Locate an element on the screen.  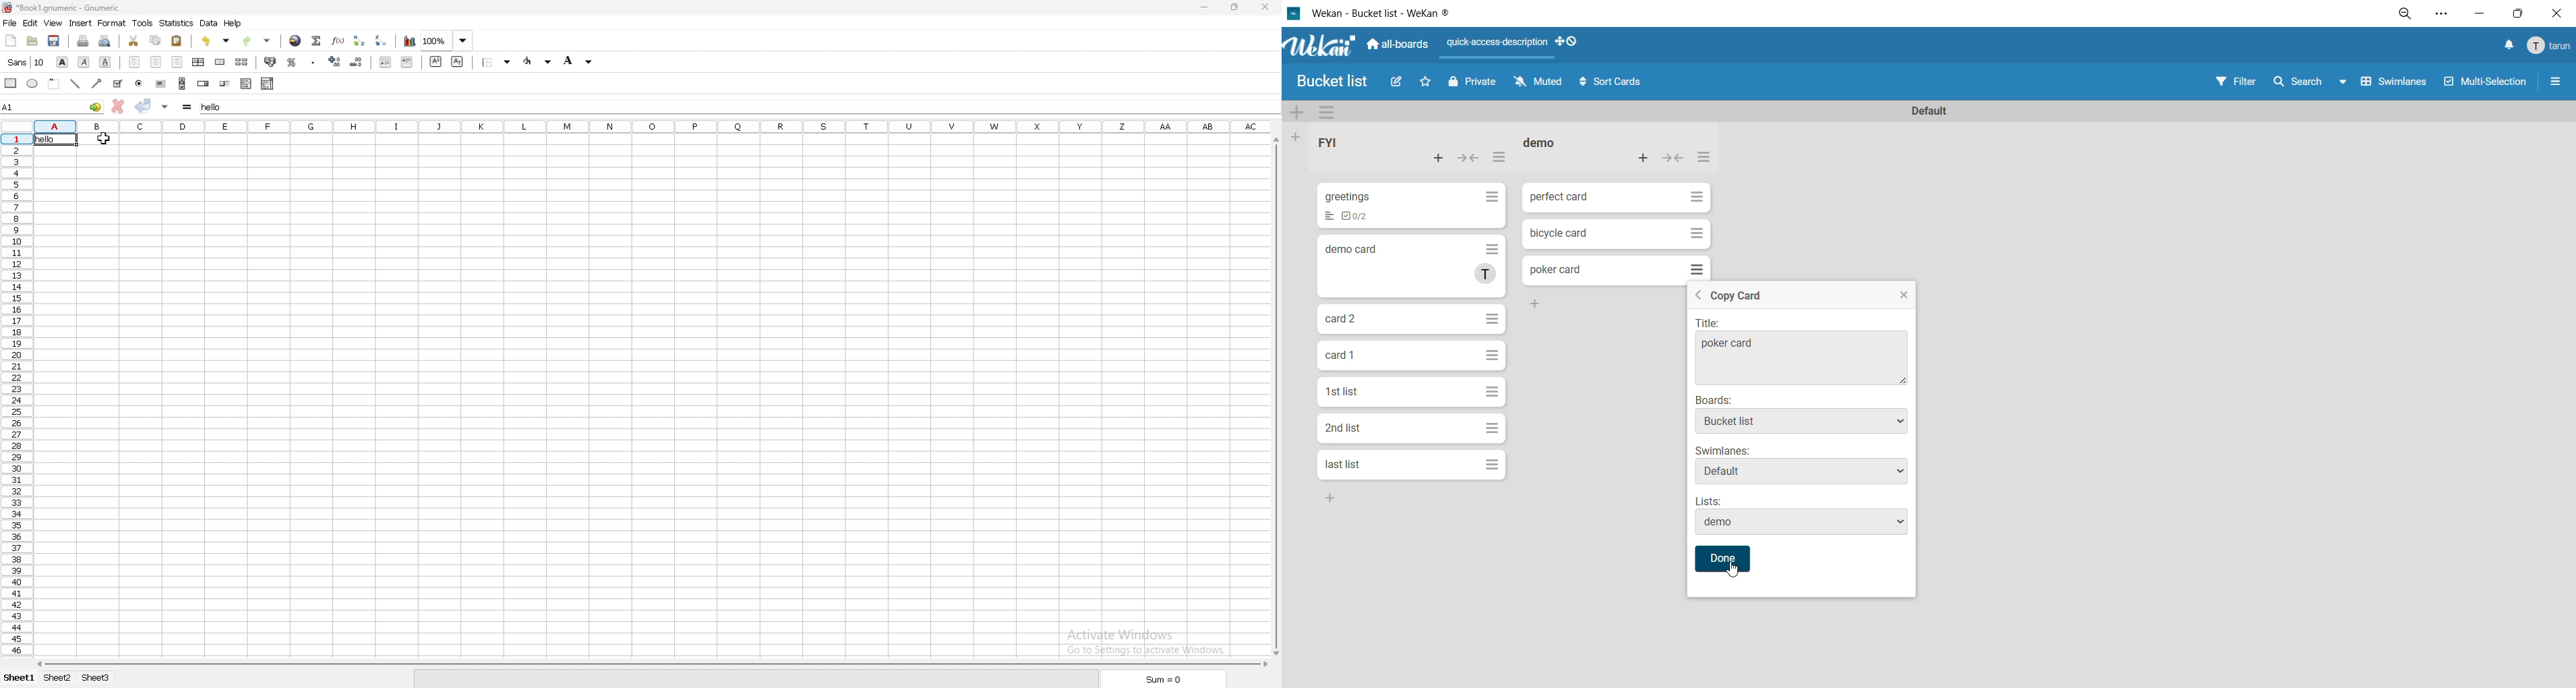
cancel change is located at coordinates (118, 106).